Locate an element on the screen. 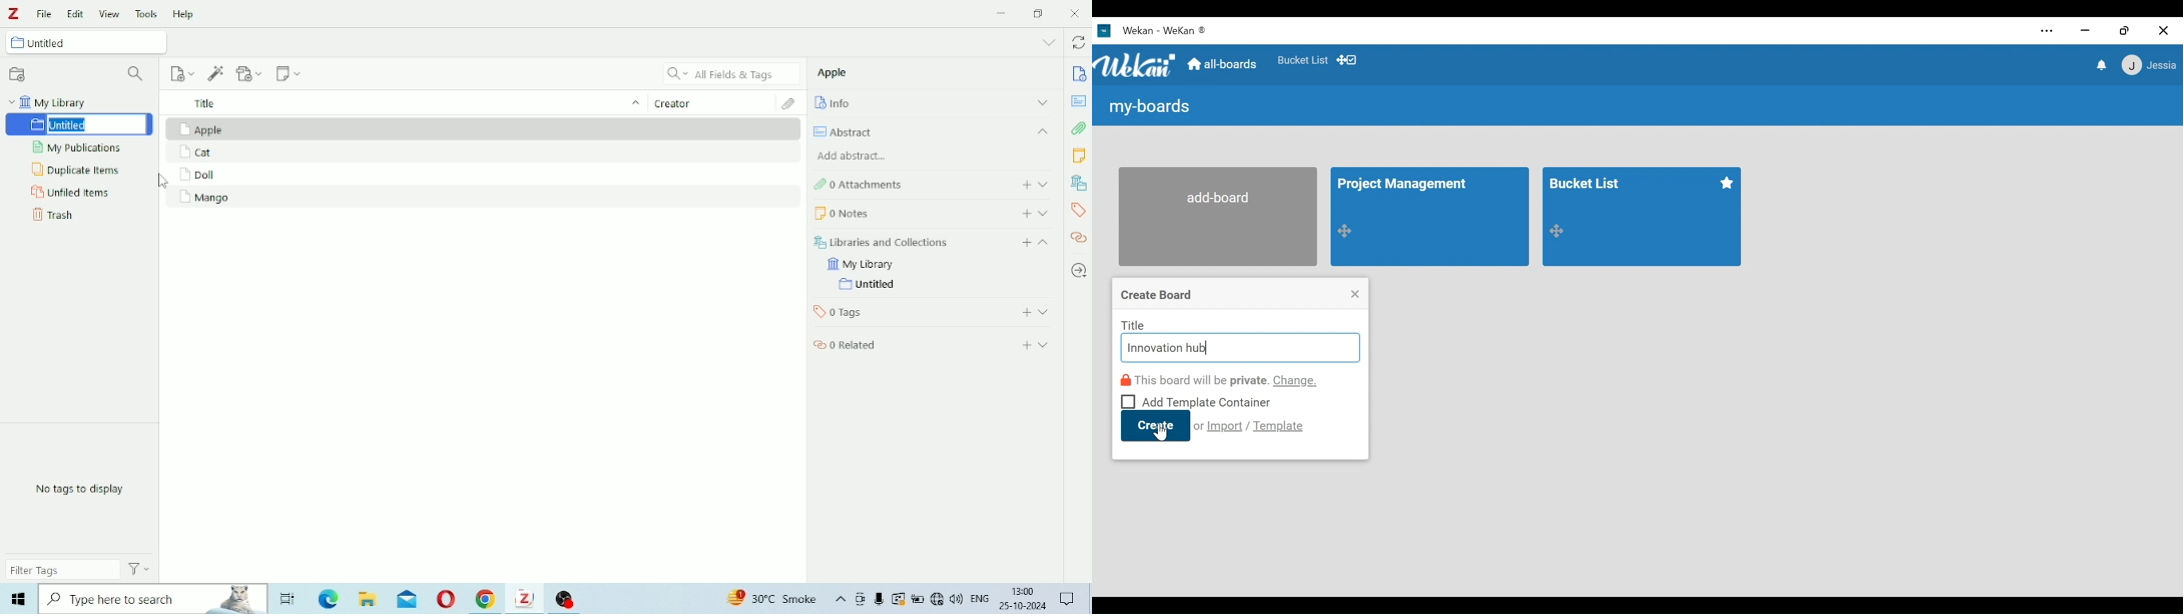 Image resolution: width=2184 pixels, height=616 pixels. Doll is located at coordinates (206, 175).